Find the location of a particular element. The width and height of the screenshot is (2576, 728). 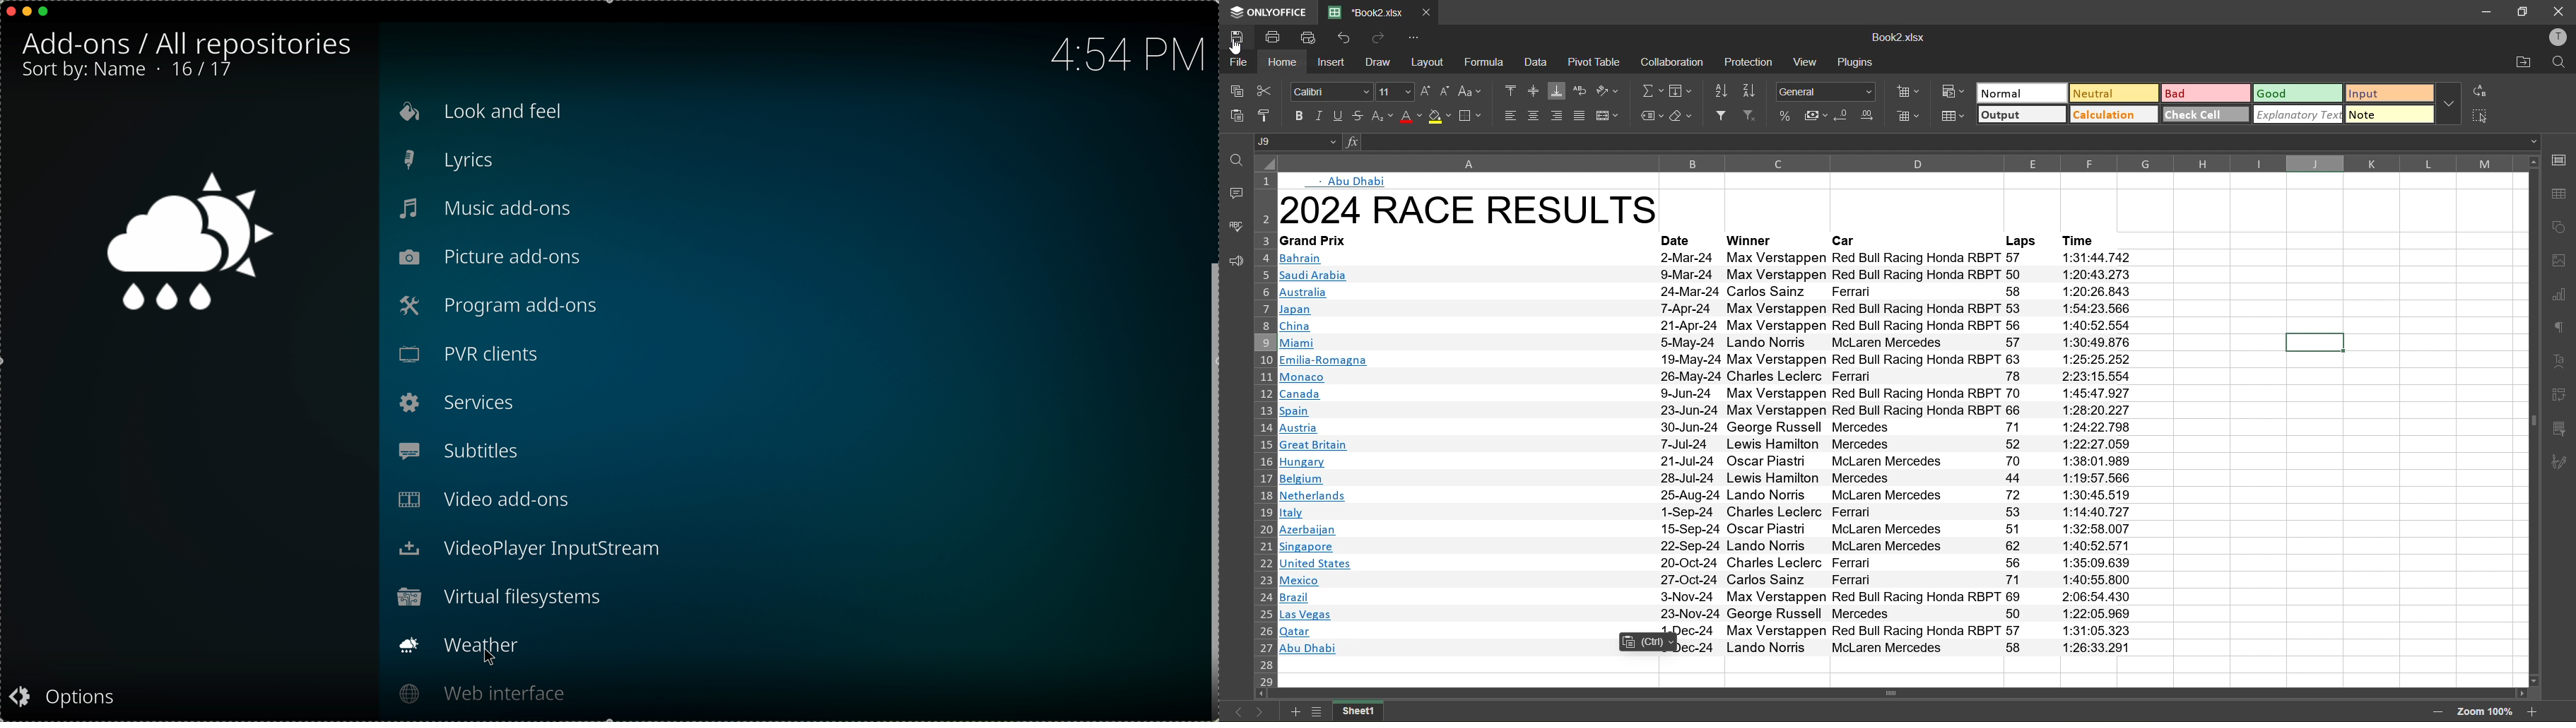

bad is located at coordinates (2207, 93).